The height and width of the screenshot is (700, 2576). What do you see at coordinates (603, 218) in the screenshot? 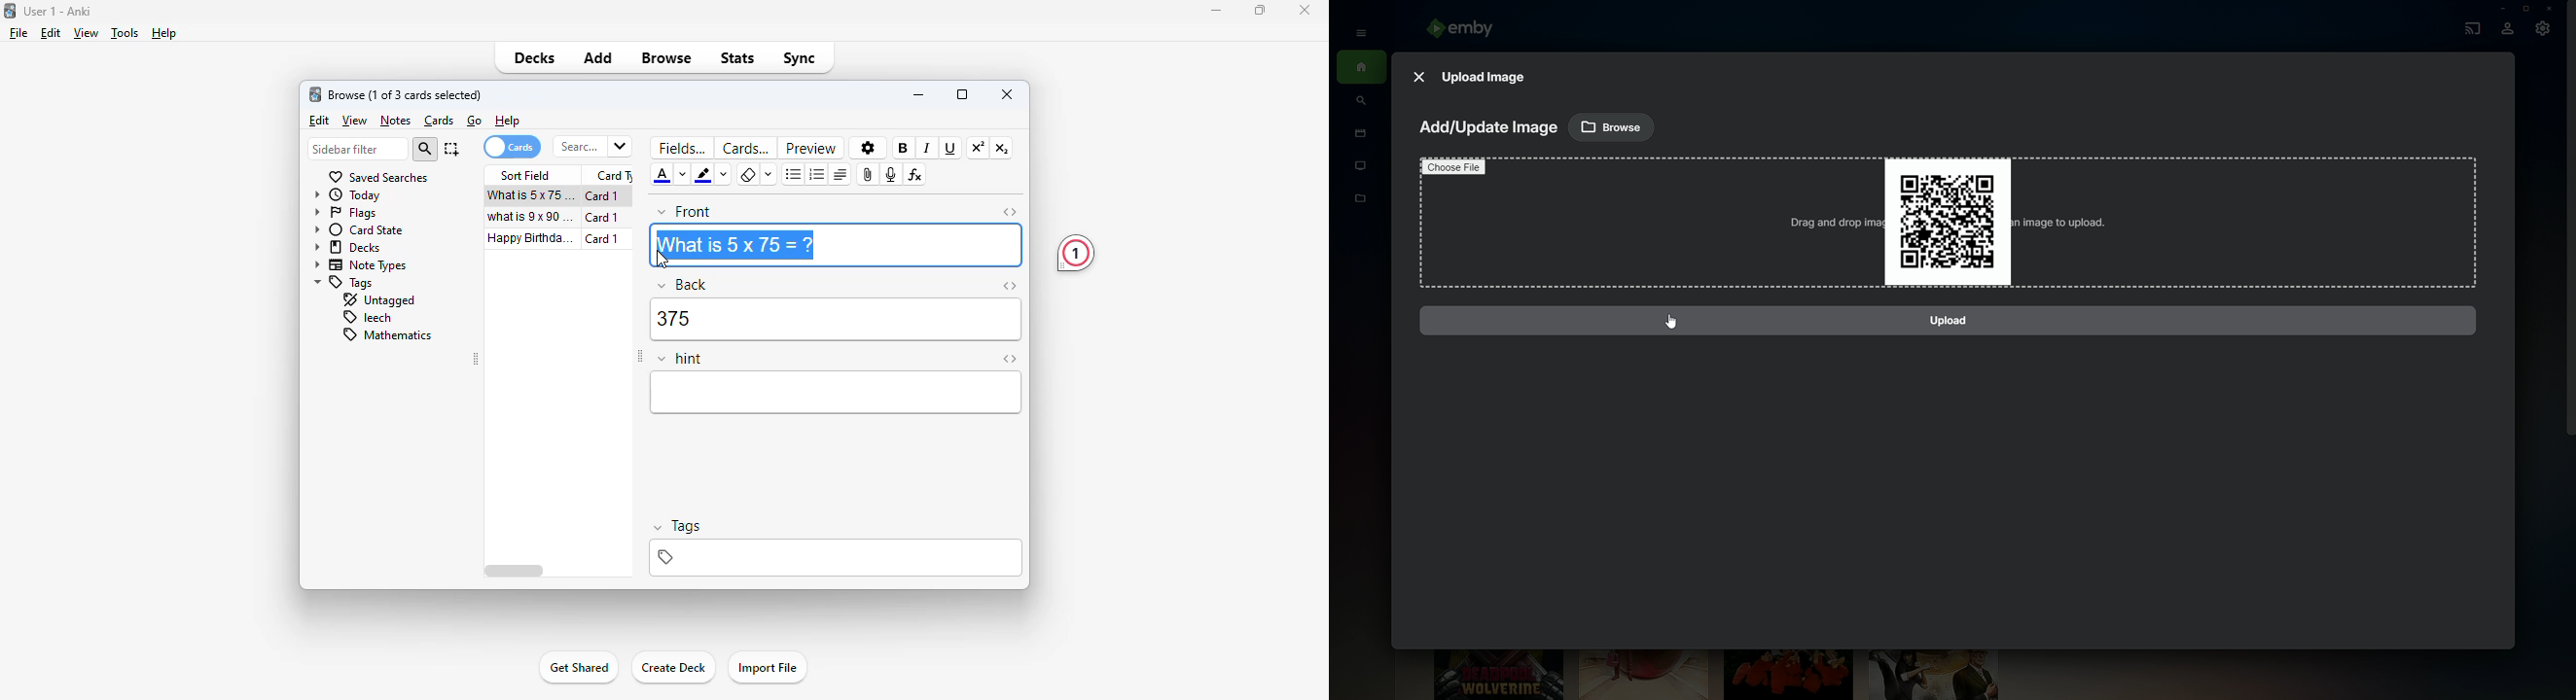
I see `card 1` at bounding box center [603, 218].